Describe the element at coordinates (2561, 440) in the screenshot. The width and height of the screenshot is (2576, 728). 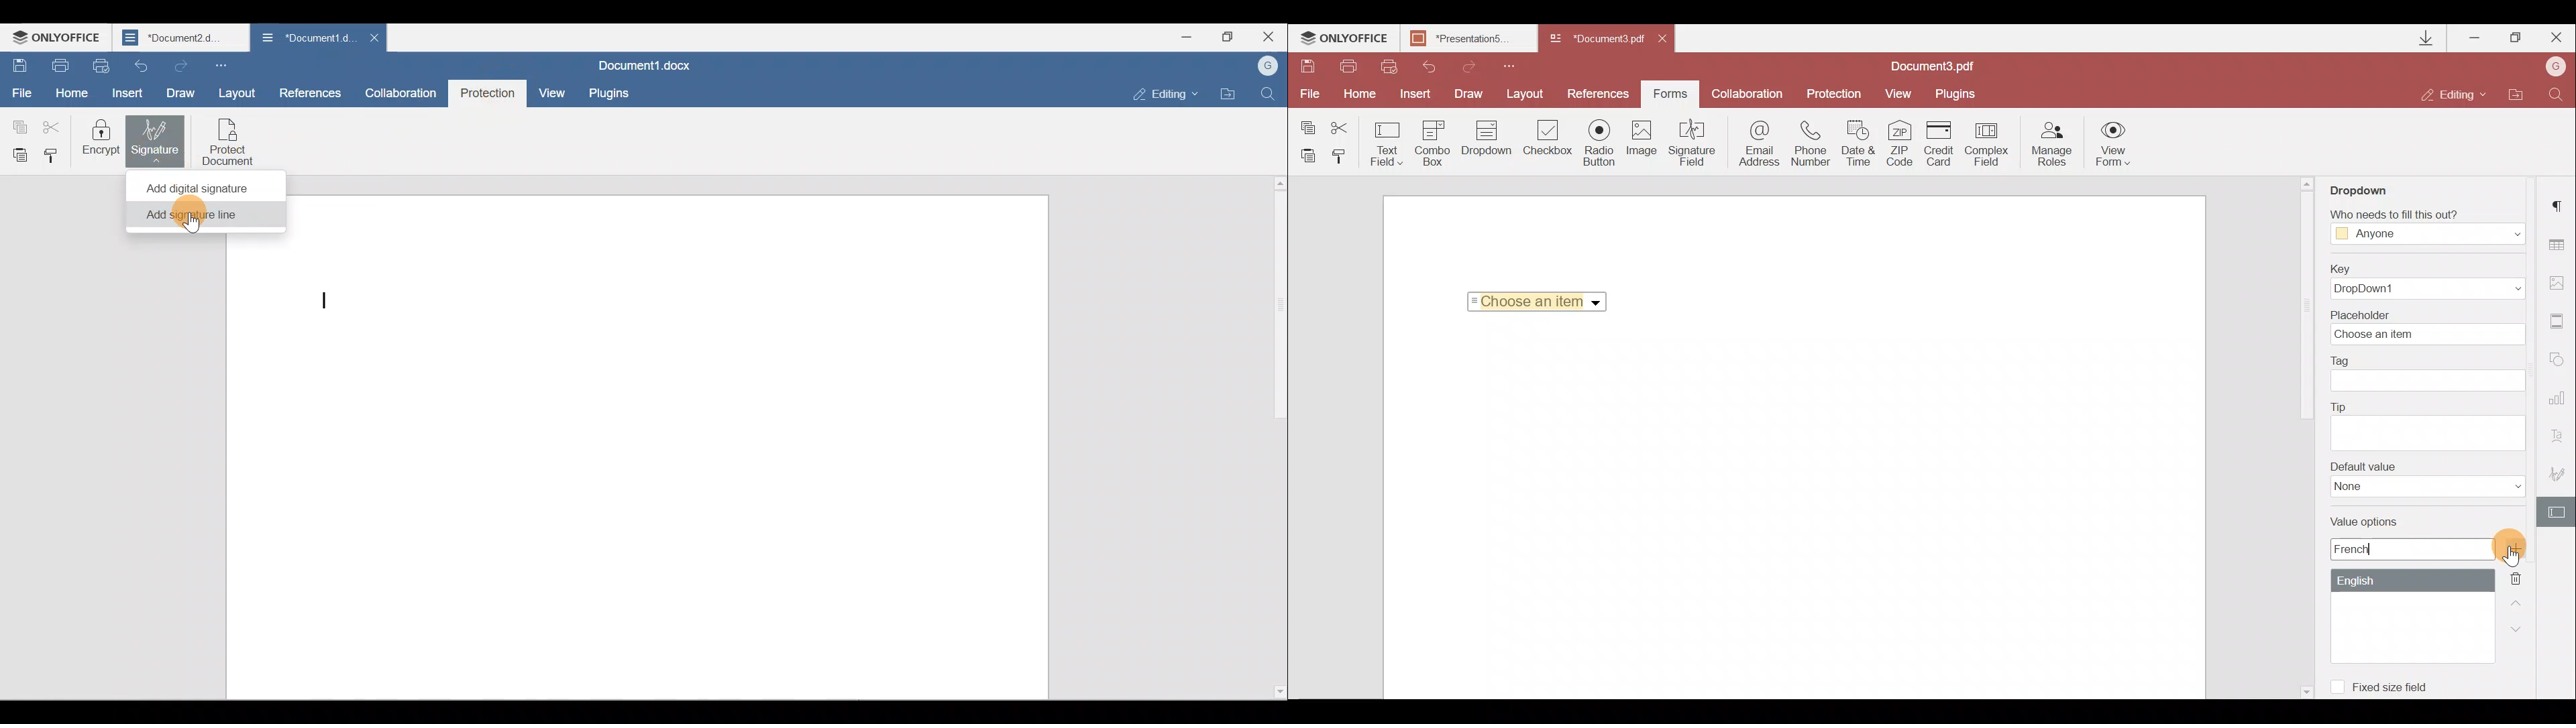
I see `Text Art settings` at that location.